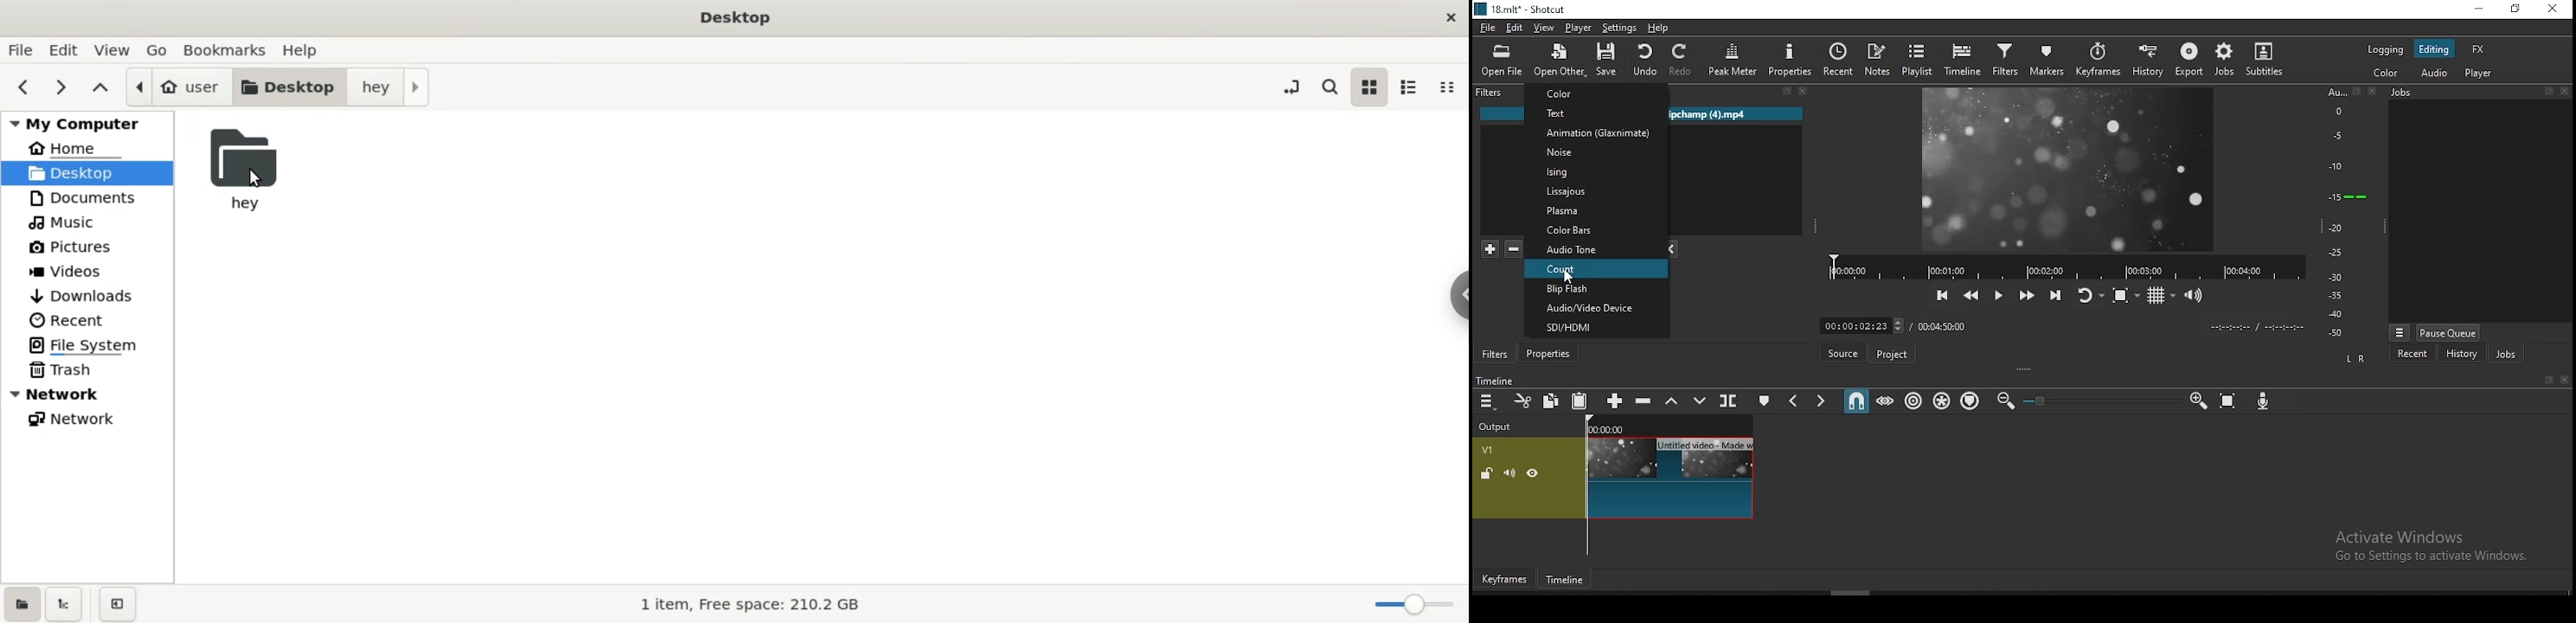 The image size is (2576, 644). What do you see at coordinates (1727, 400) in the screenshot?
I see `split at playhead` at bounding box center [1727, 400].